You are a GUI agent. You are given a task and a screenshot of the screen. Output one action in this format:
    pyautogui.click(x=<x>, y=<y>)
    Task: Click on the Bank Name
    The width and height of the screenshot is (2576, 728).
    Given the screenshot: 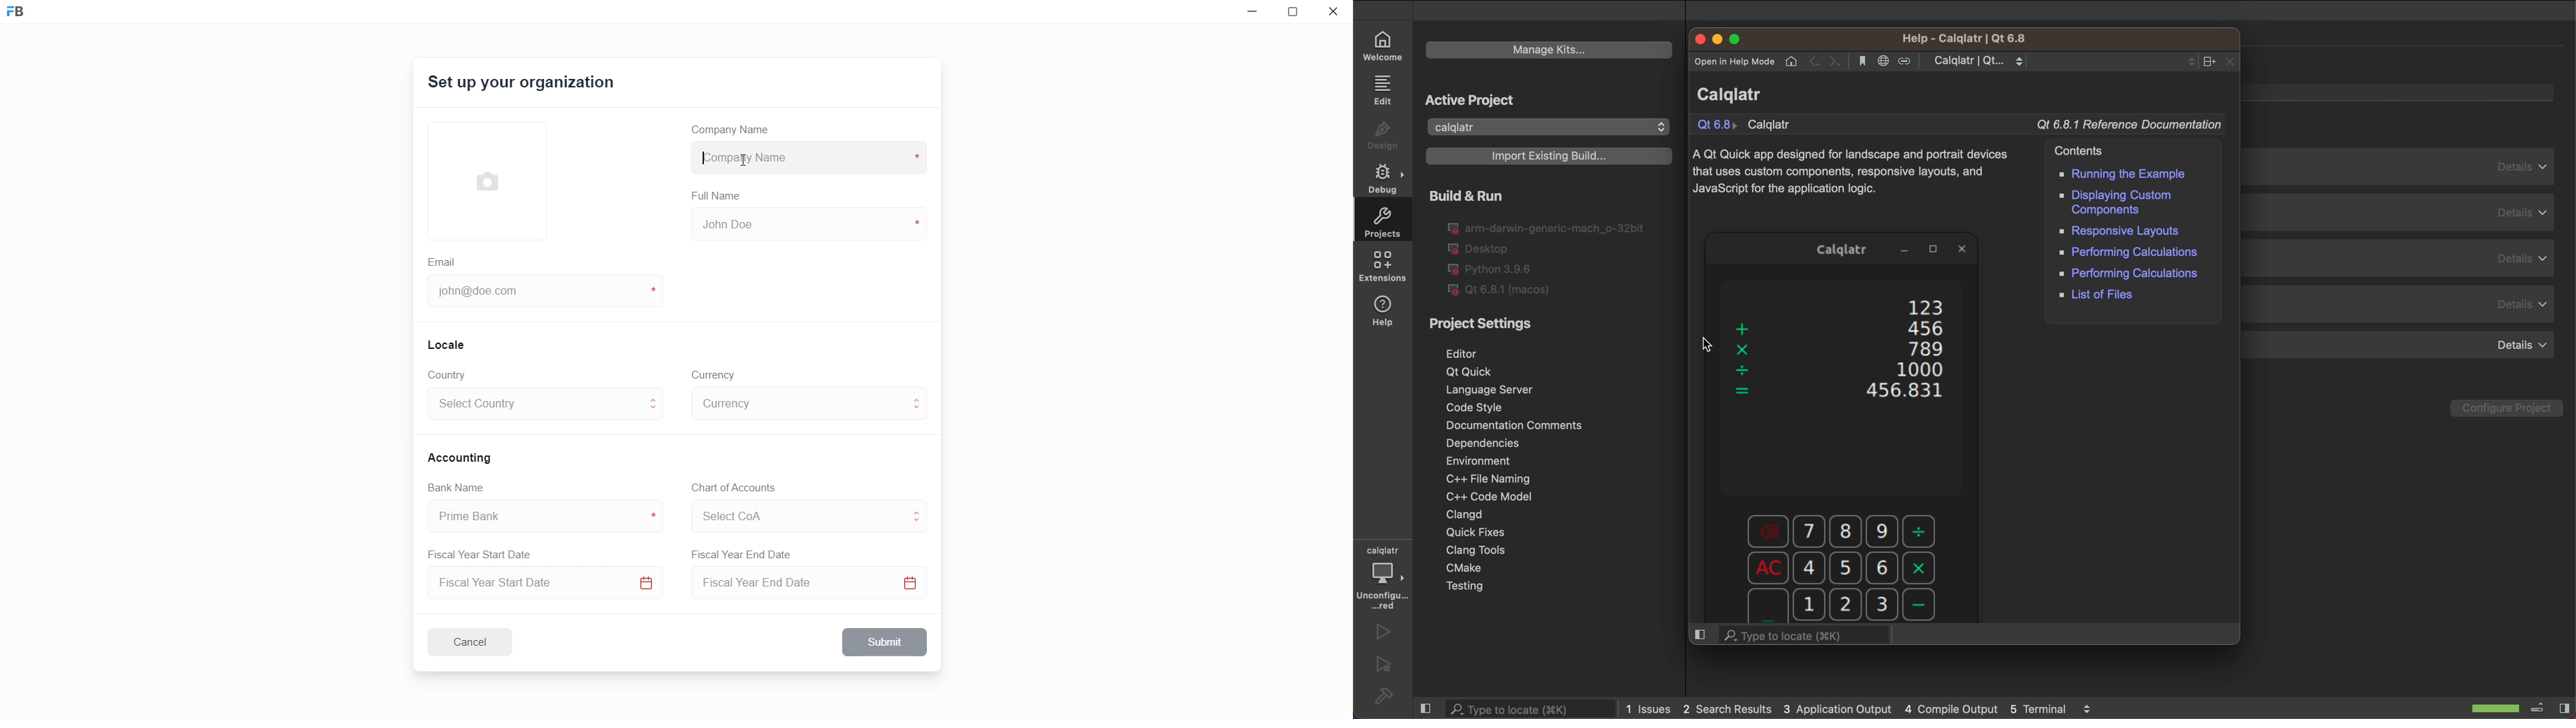 What is the action you would take?
    pyautogui.click(x=456, y=489)
    